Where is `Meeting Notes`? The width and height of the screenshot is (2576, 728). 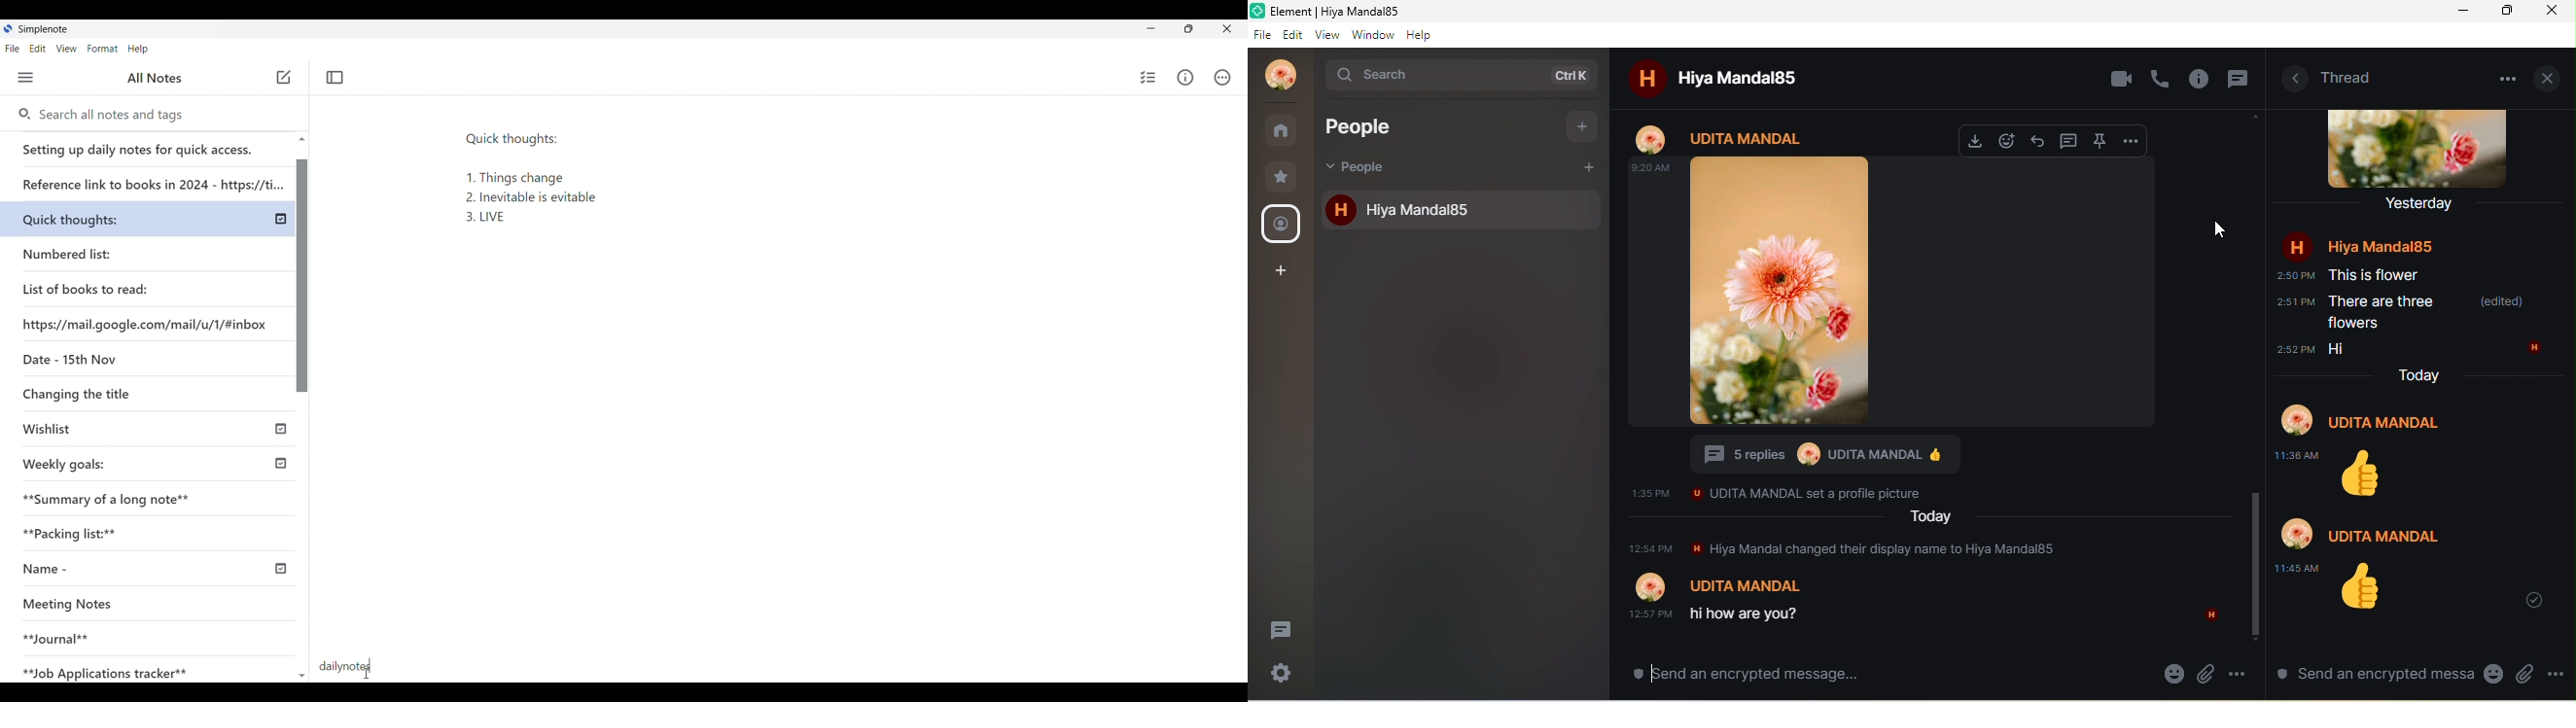
Meeting Notes is located at coordinates (131, 605).